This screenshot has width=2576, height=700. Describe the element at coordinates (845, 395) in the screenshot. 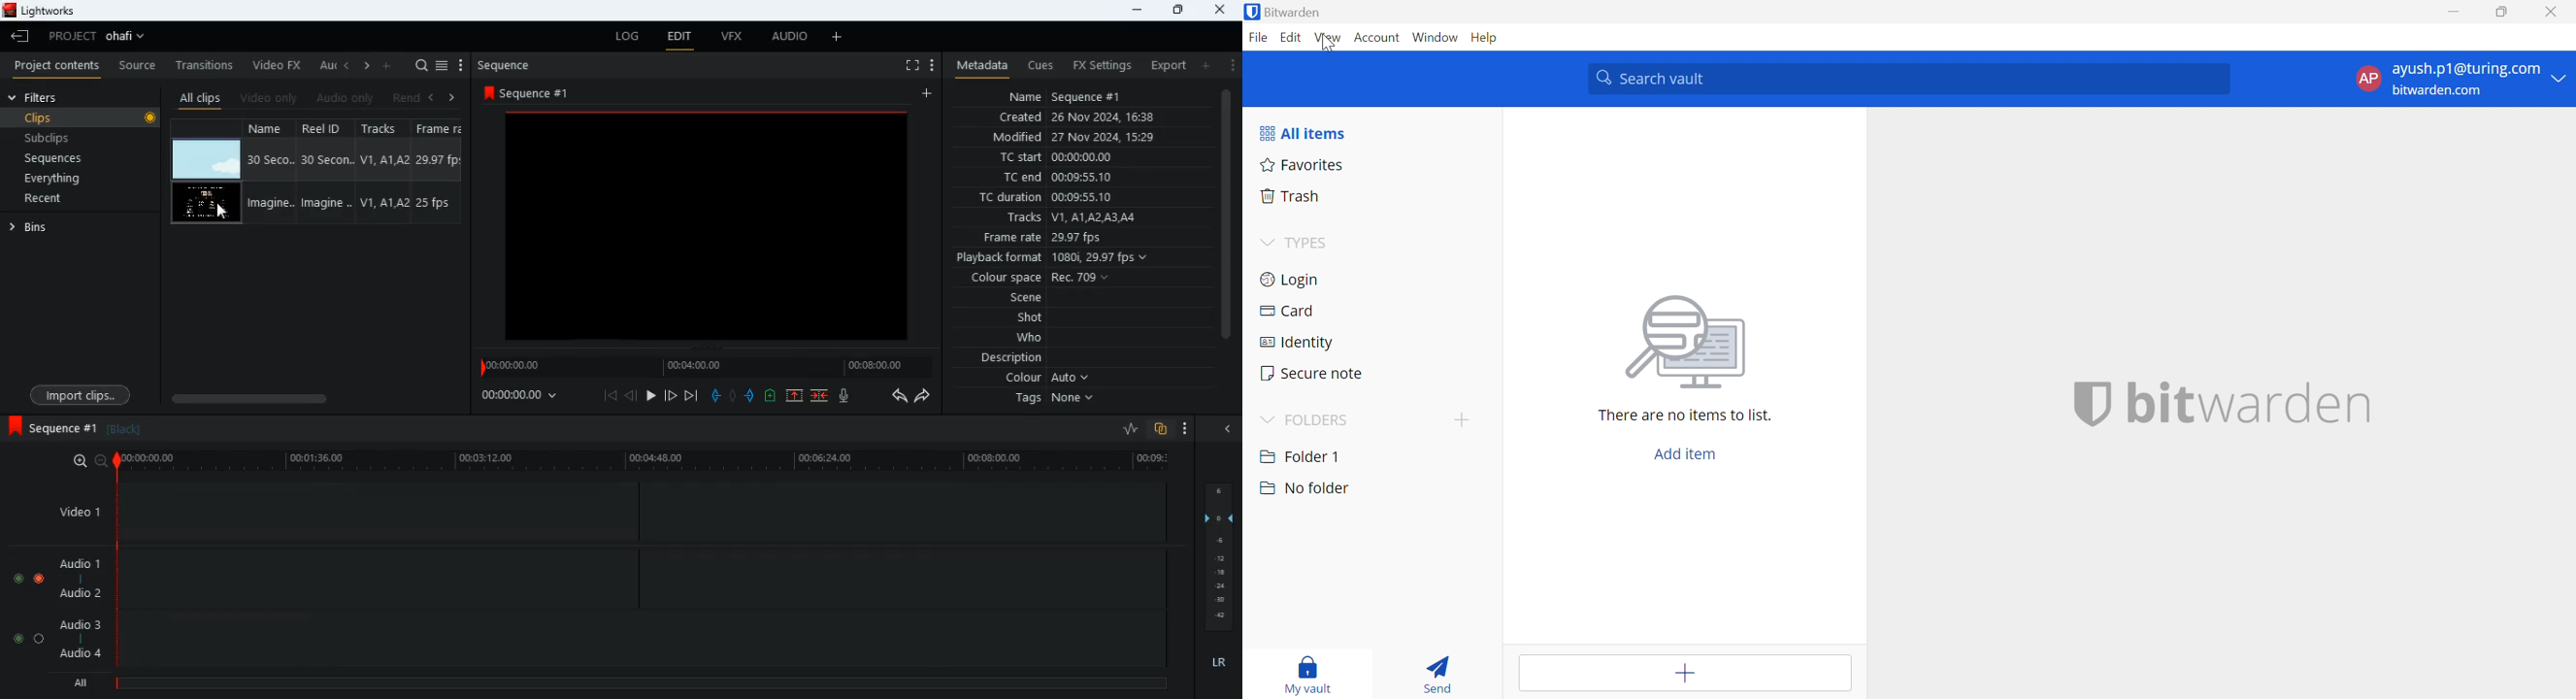

I see `mic` at that location.